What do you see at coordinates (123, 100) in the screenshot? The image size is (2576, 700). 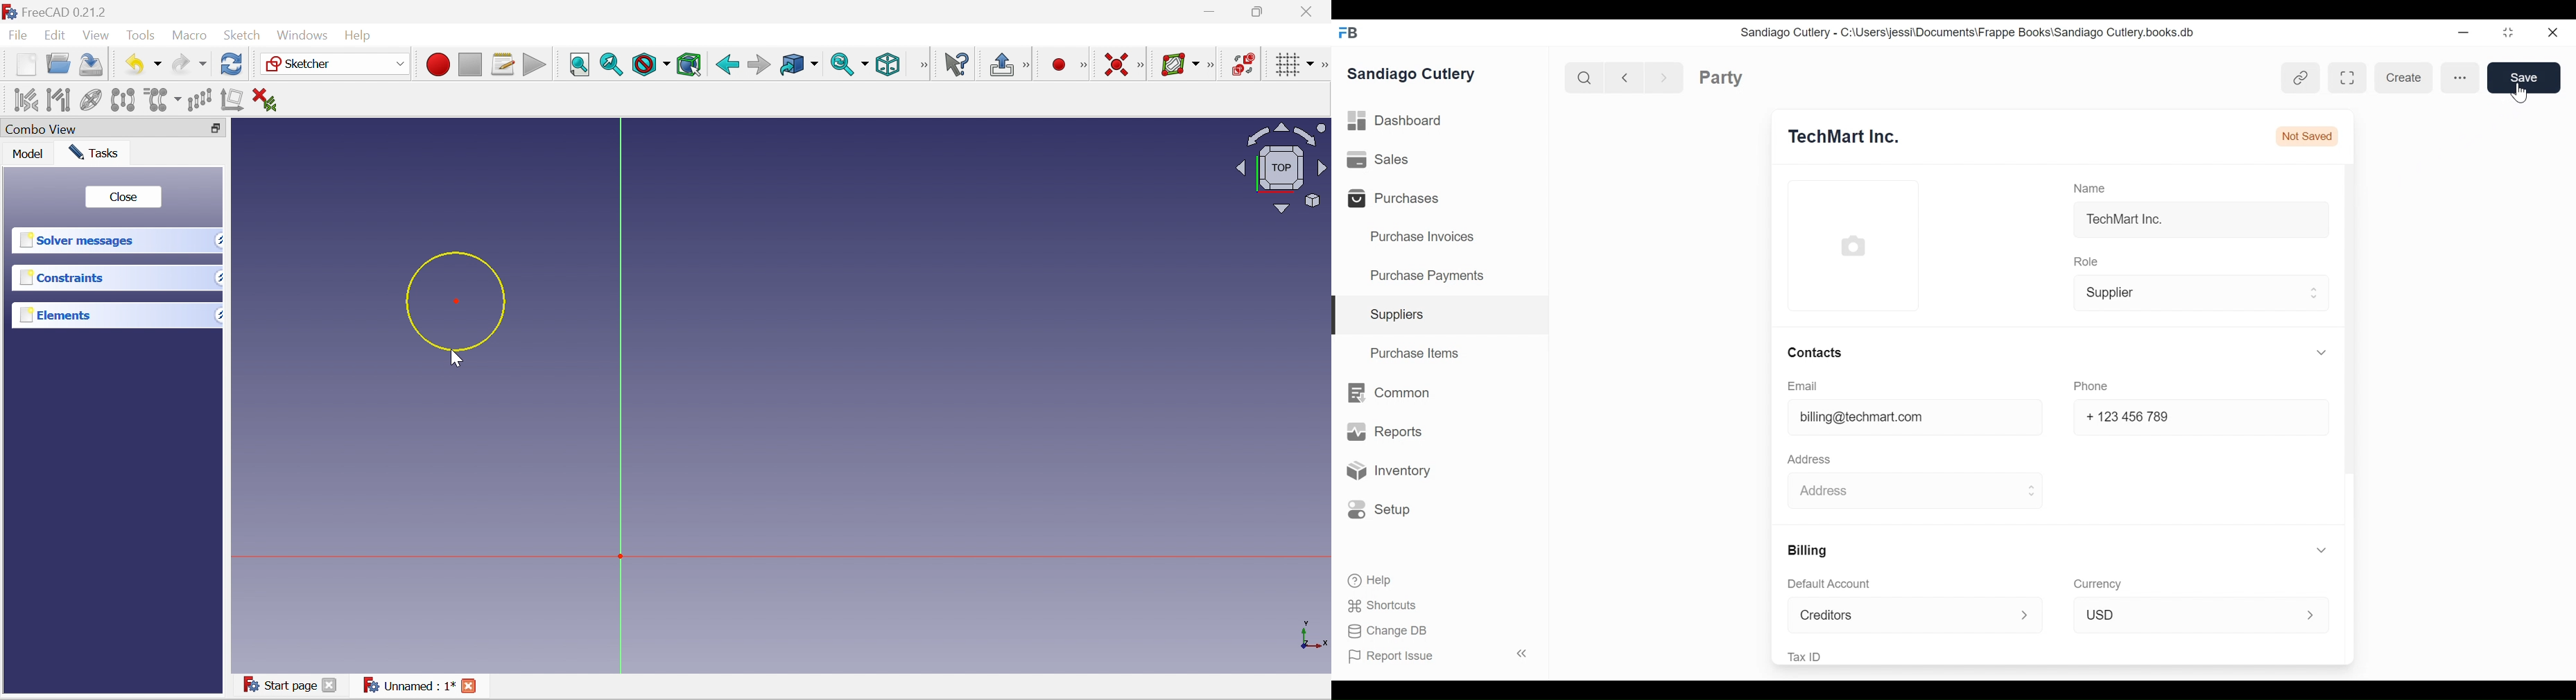 I see `Symmetry` at bounding box center [123, 100].